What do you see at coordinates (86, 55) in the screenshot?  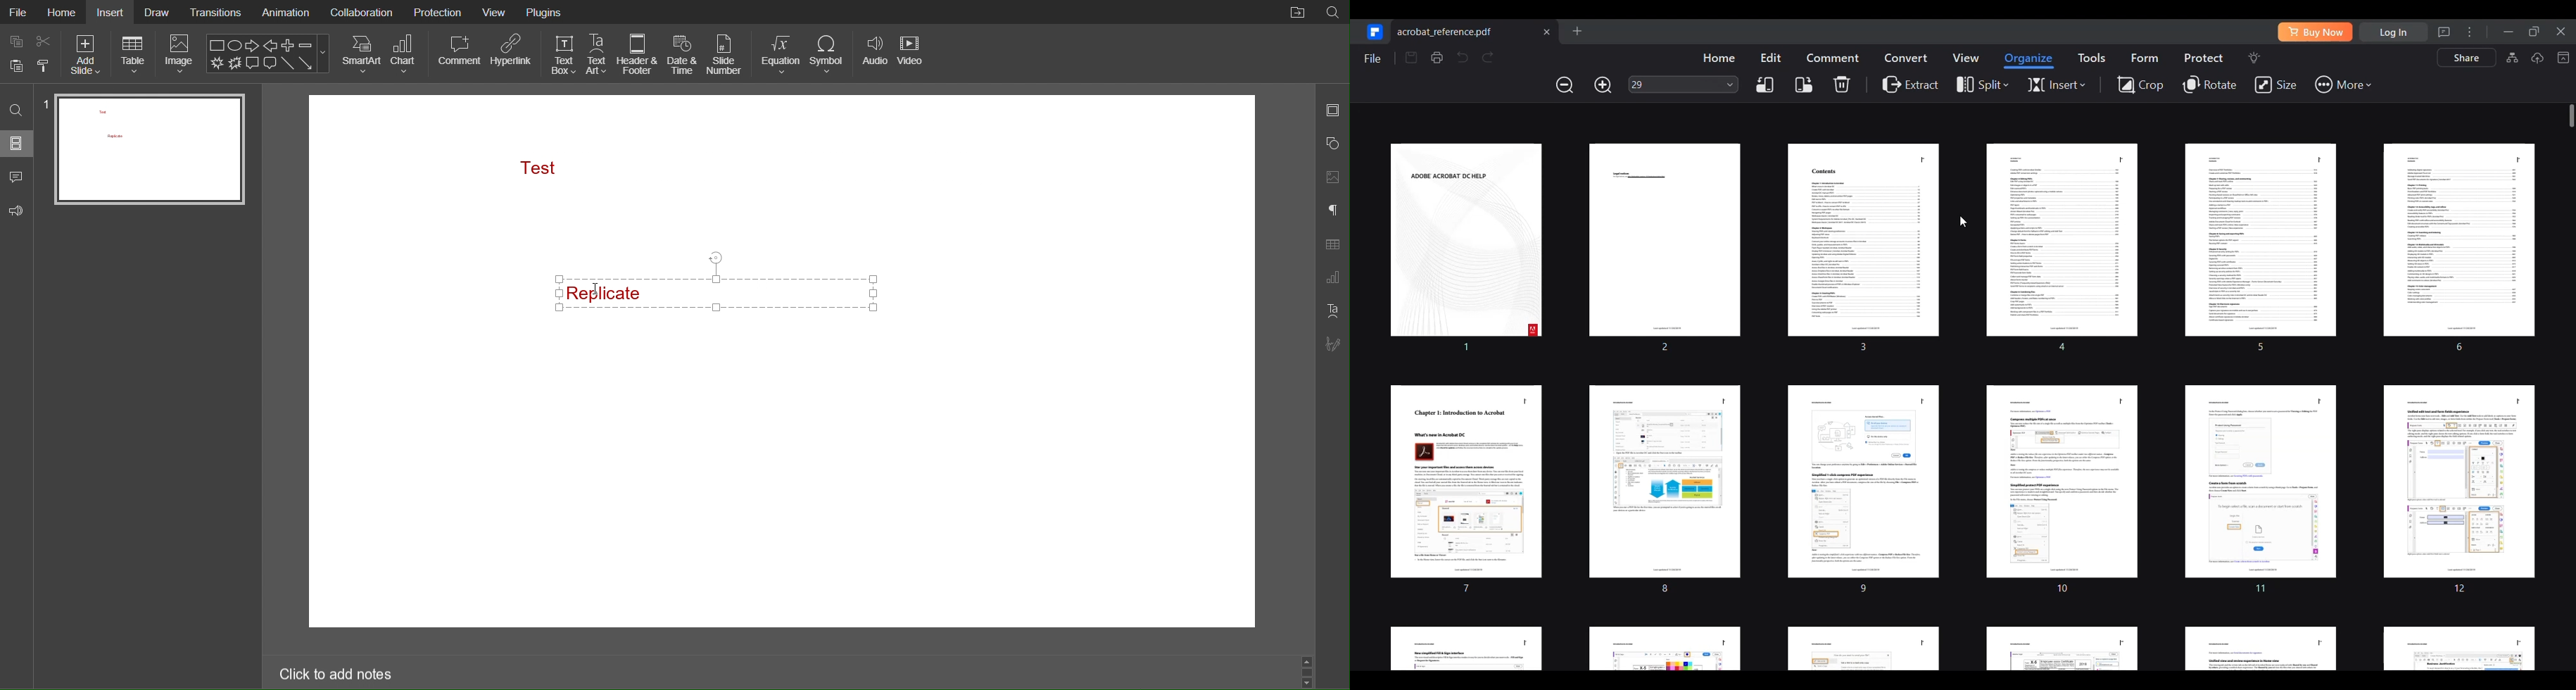 I see `Add Slide` at bounding box center [86, 55].